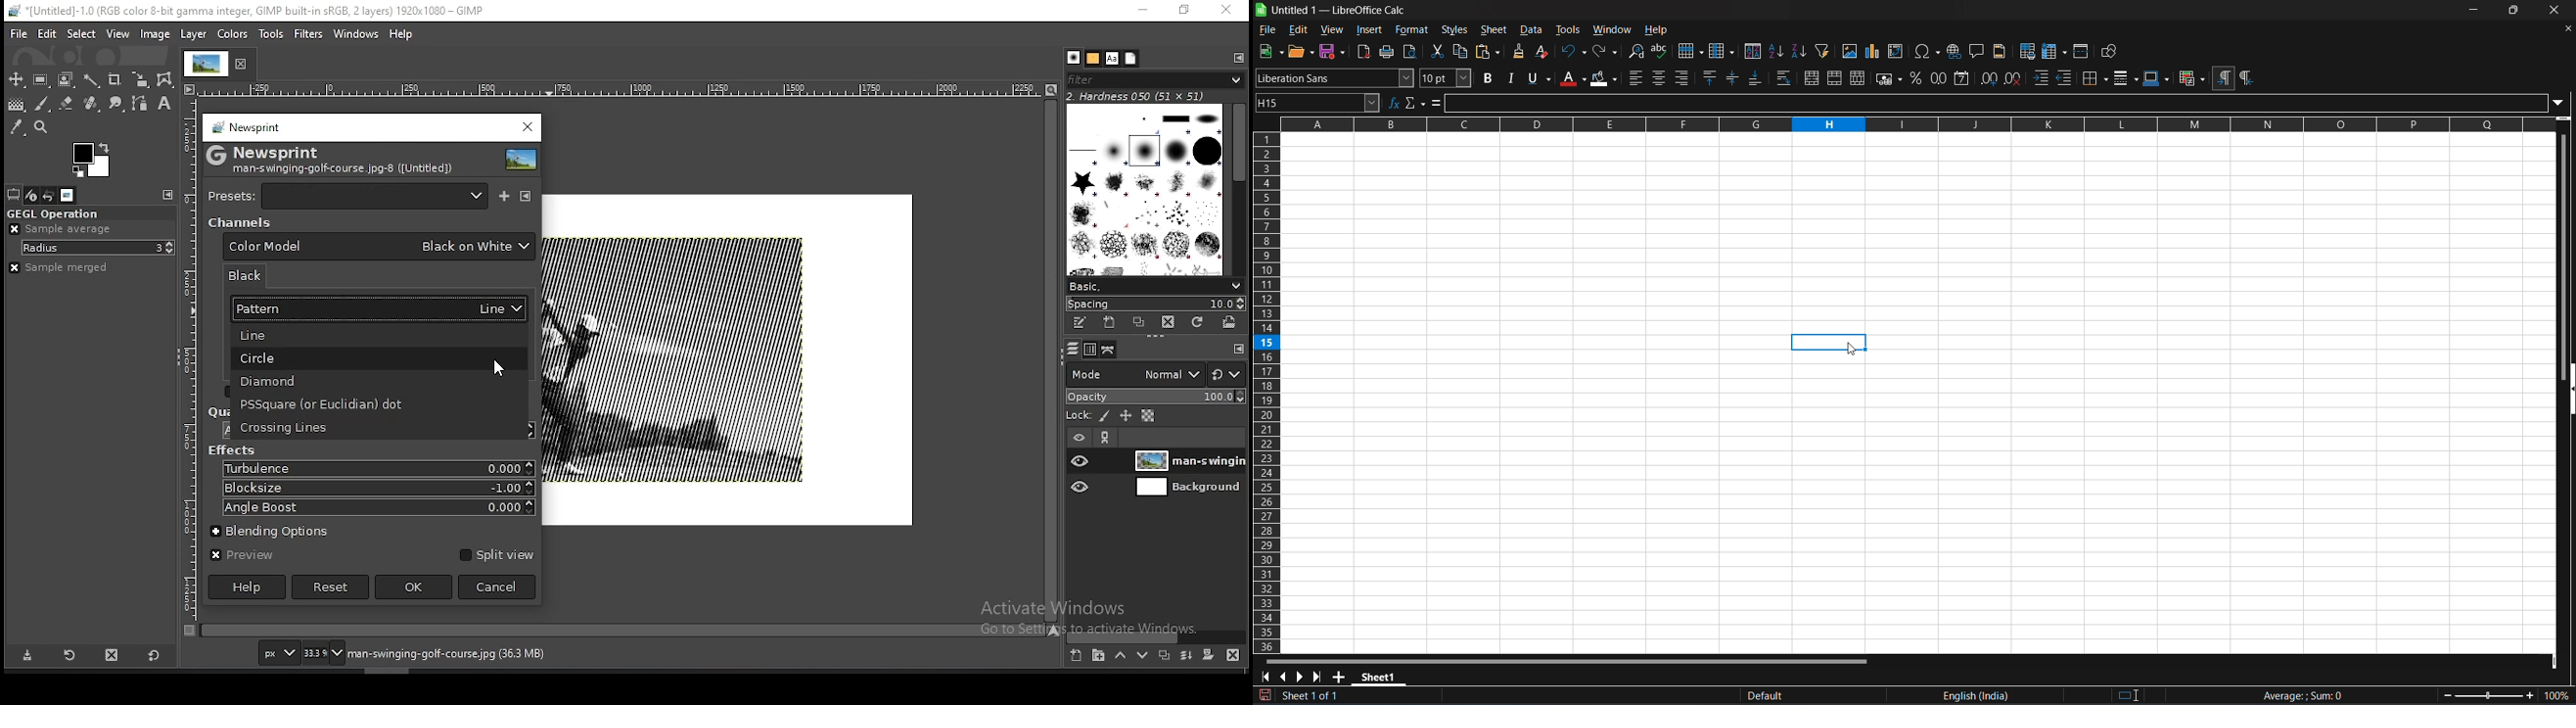 This screenshot has width=2576, height=728. I want to click on font name, so click(1336, 78).